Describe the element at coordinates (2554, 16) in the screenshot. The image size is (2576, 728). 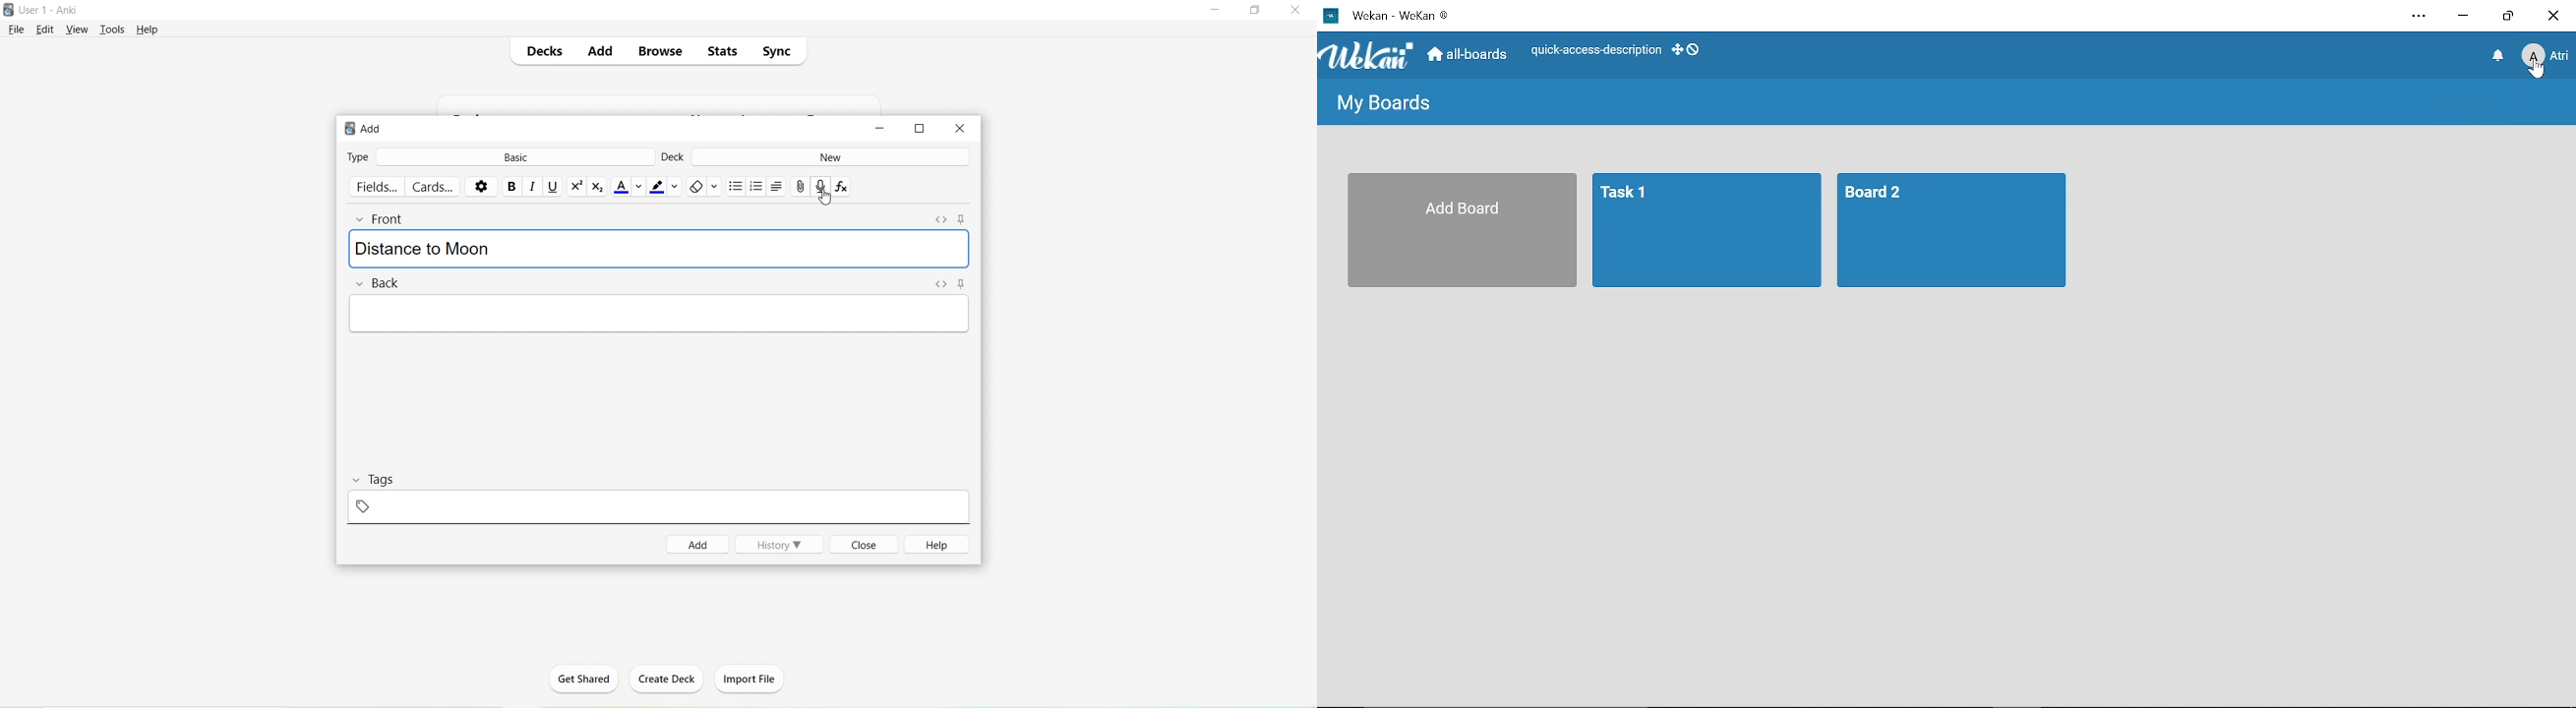
I see `Close` at that location.